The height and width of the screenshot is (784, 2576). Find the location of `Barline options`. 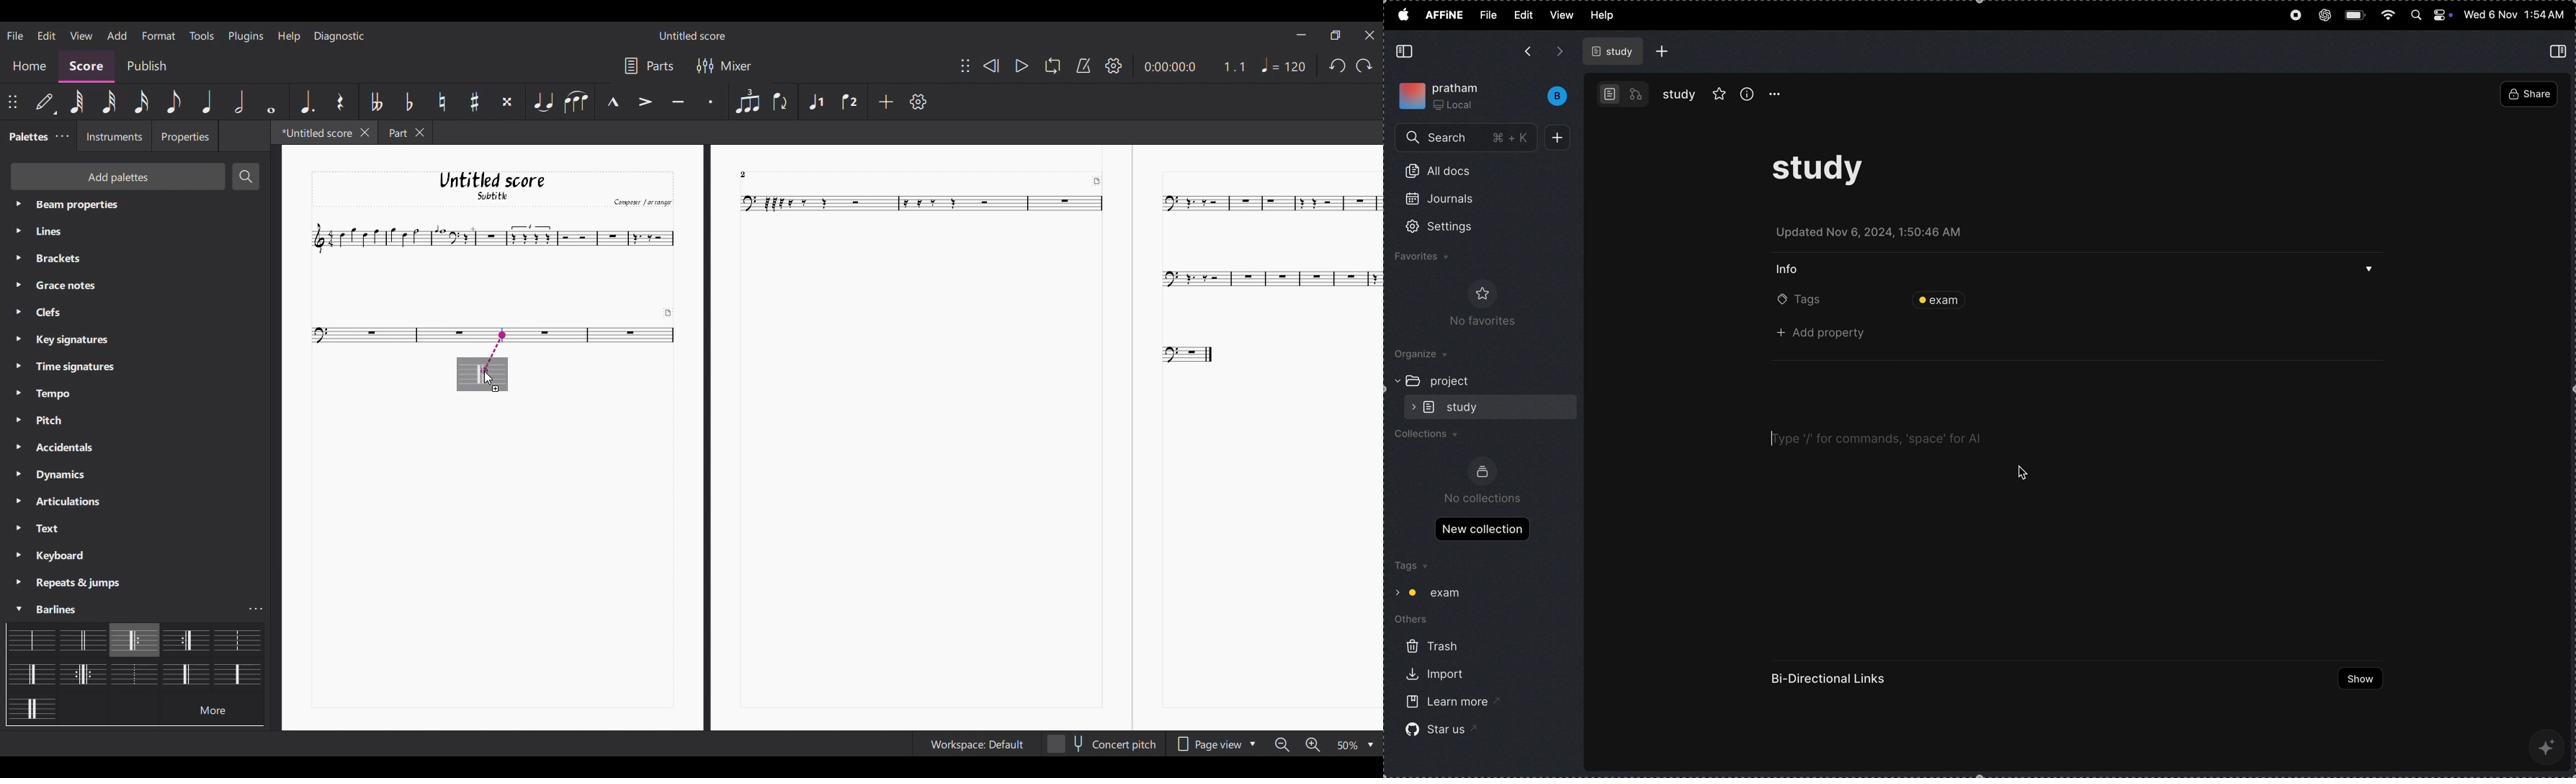

Barline options is located at coordinates (134, 675).